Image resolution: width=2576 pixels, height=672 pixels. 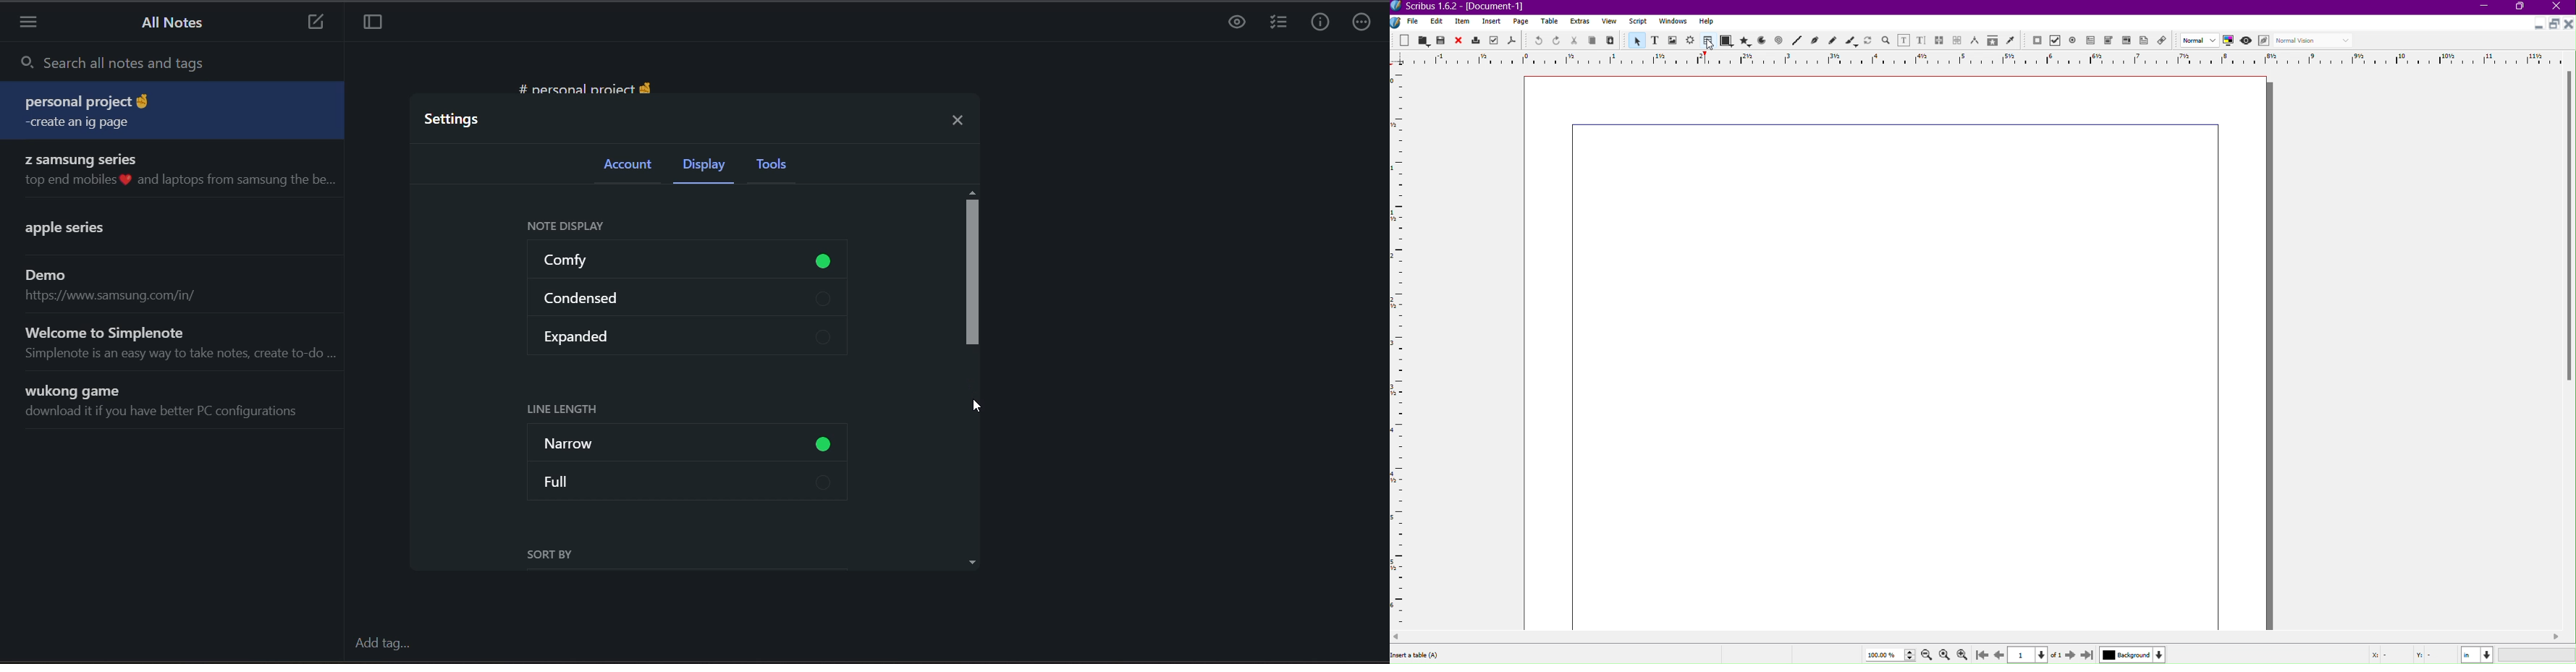 What do you see at coordinates (1922, 40) in the screenshot?
I see `Edit Text with Story Editor` at bounding box center [1922, 40].